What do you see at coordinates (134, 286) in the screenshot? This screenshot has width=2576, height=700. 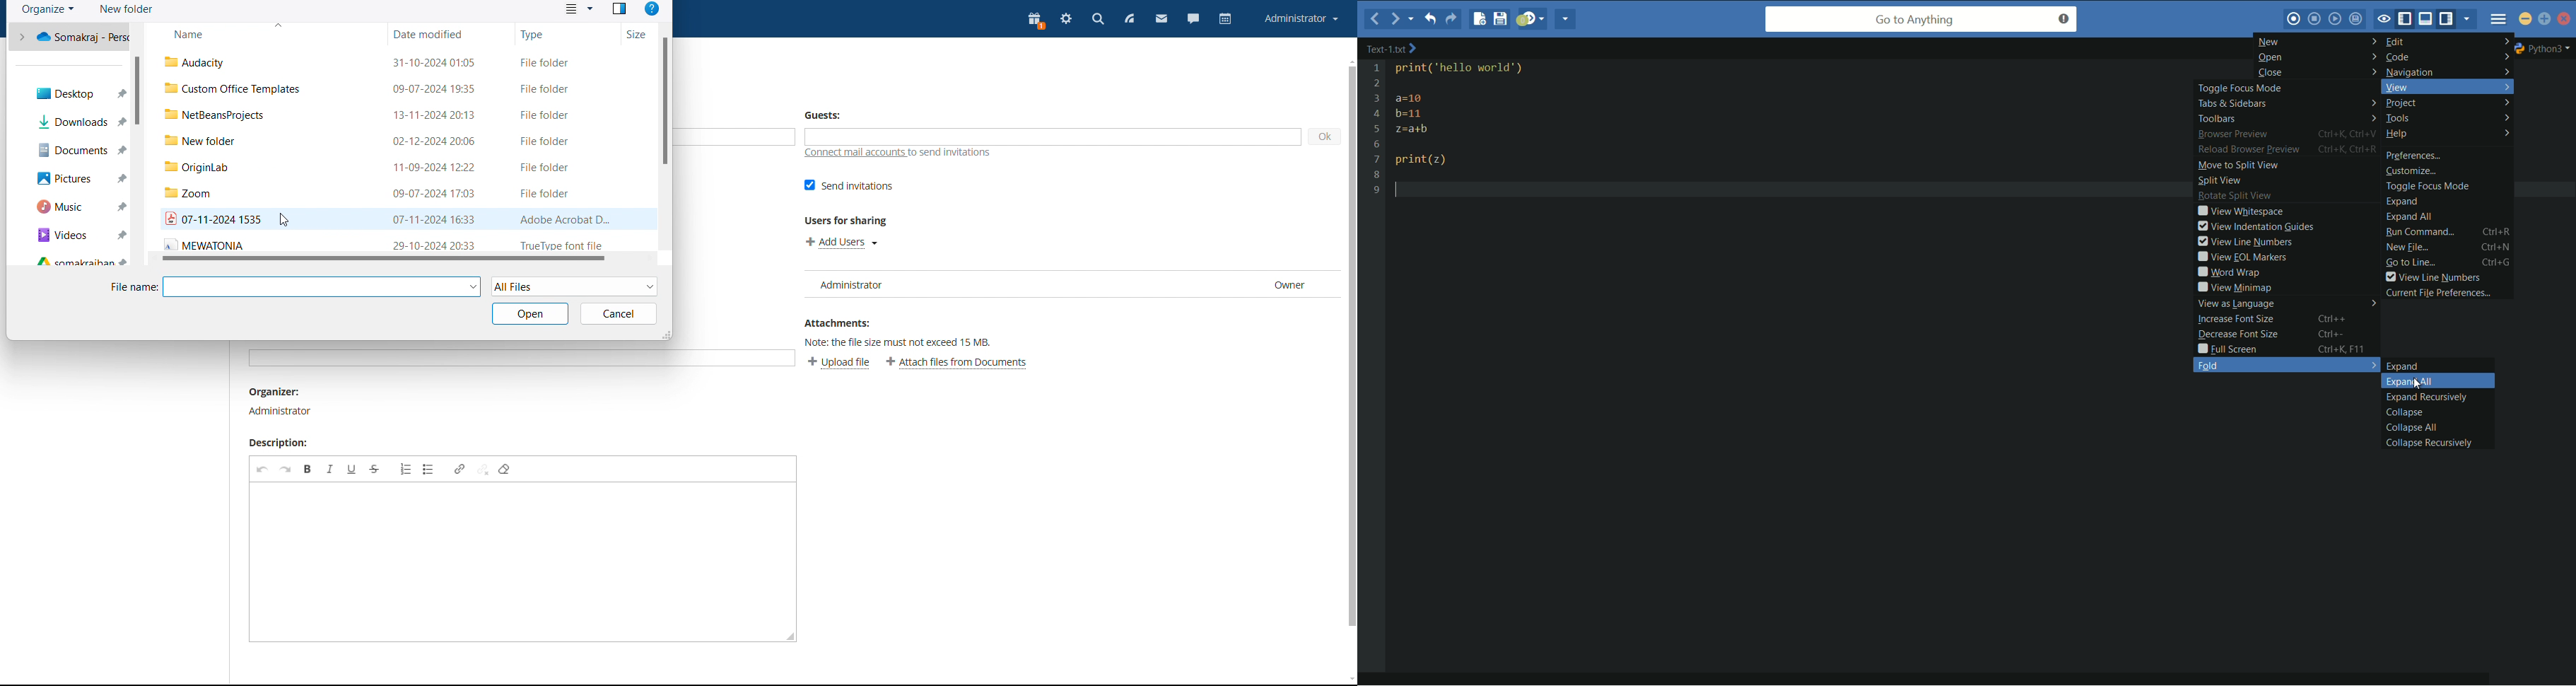 I see `file name` at bounding box center [134, 286].